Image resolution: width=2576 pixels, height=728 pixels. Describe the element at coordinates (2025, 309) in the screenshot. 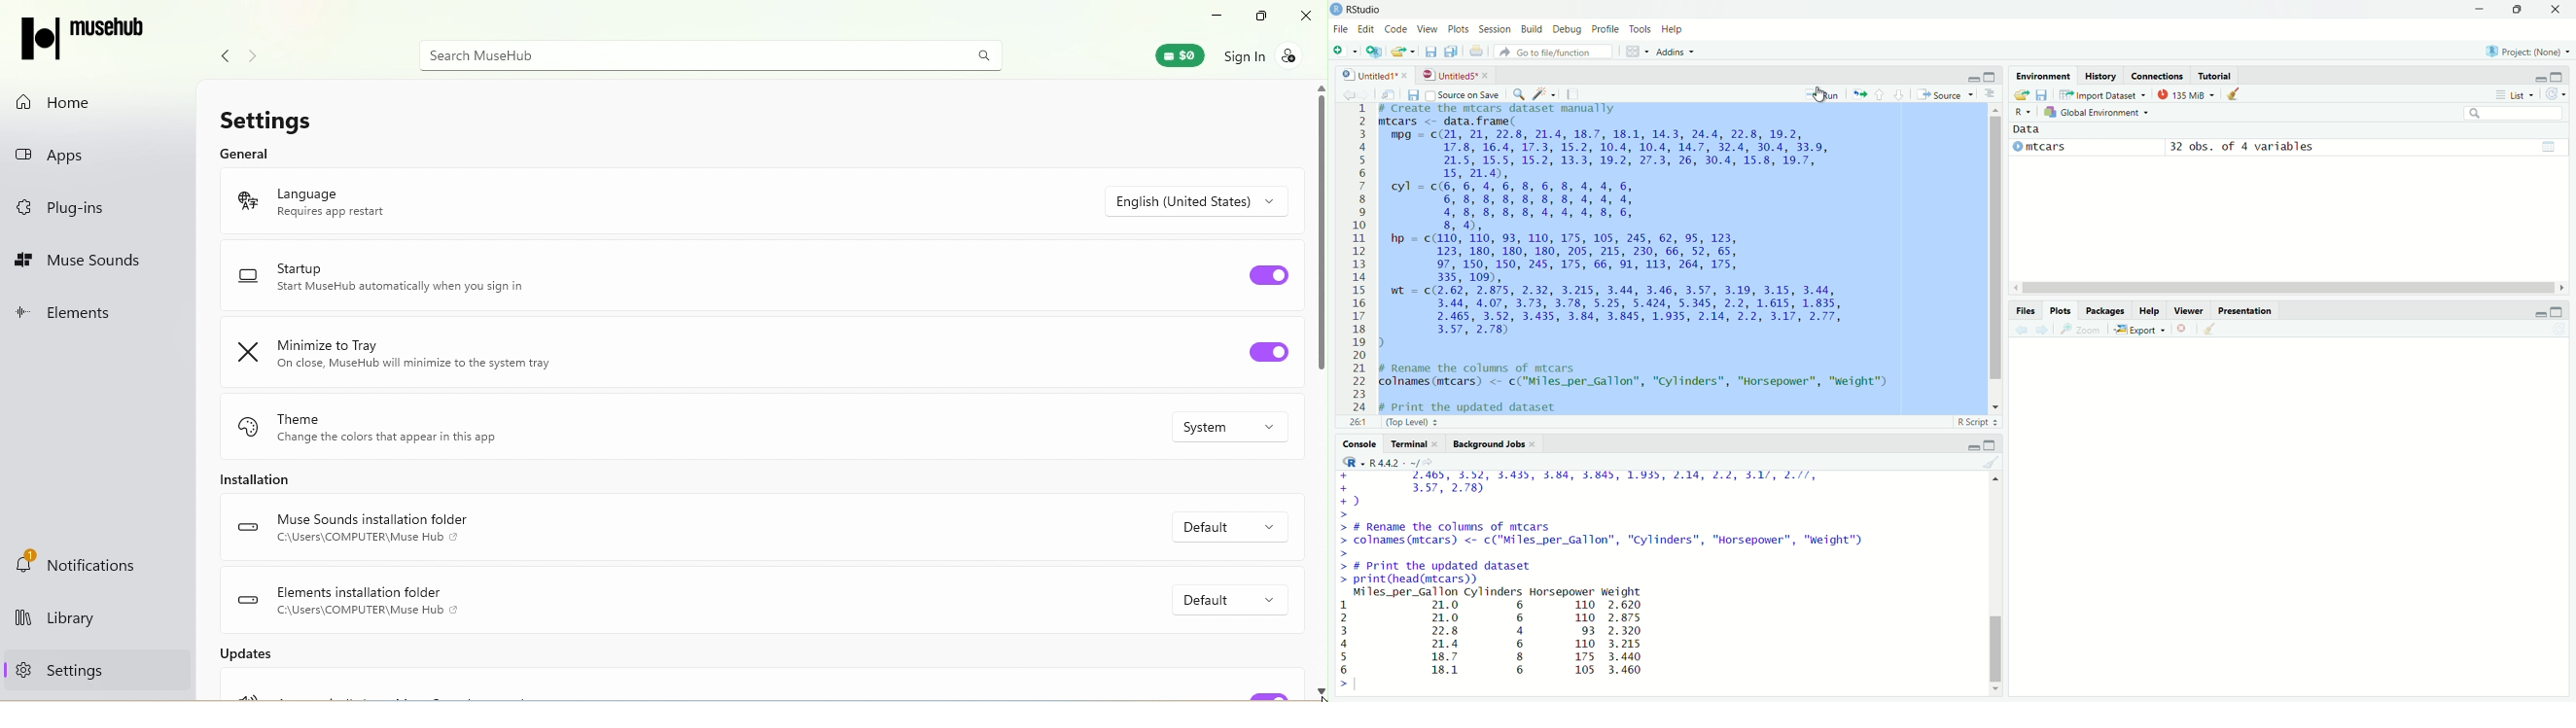

I see `Files` at that location.